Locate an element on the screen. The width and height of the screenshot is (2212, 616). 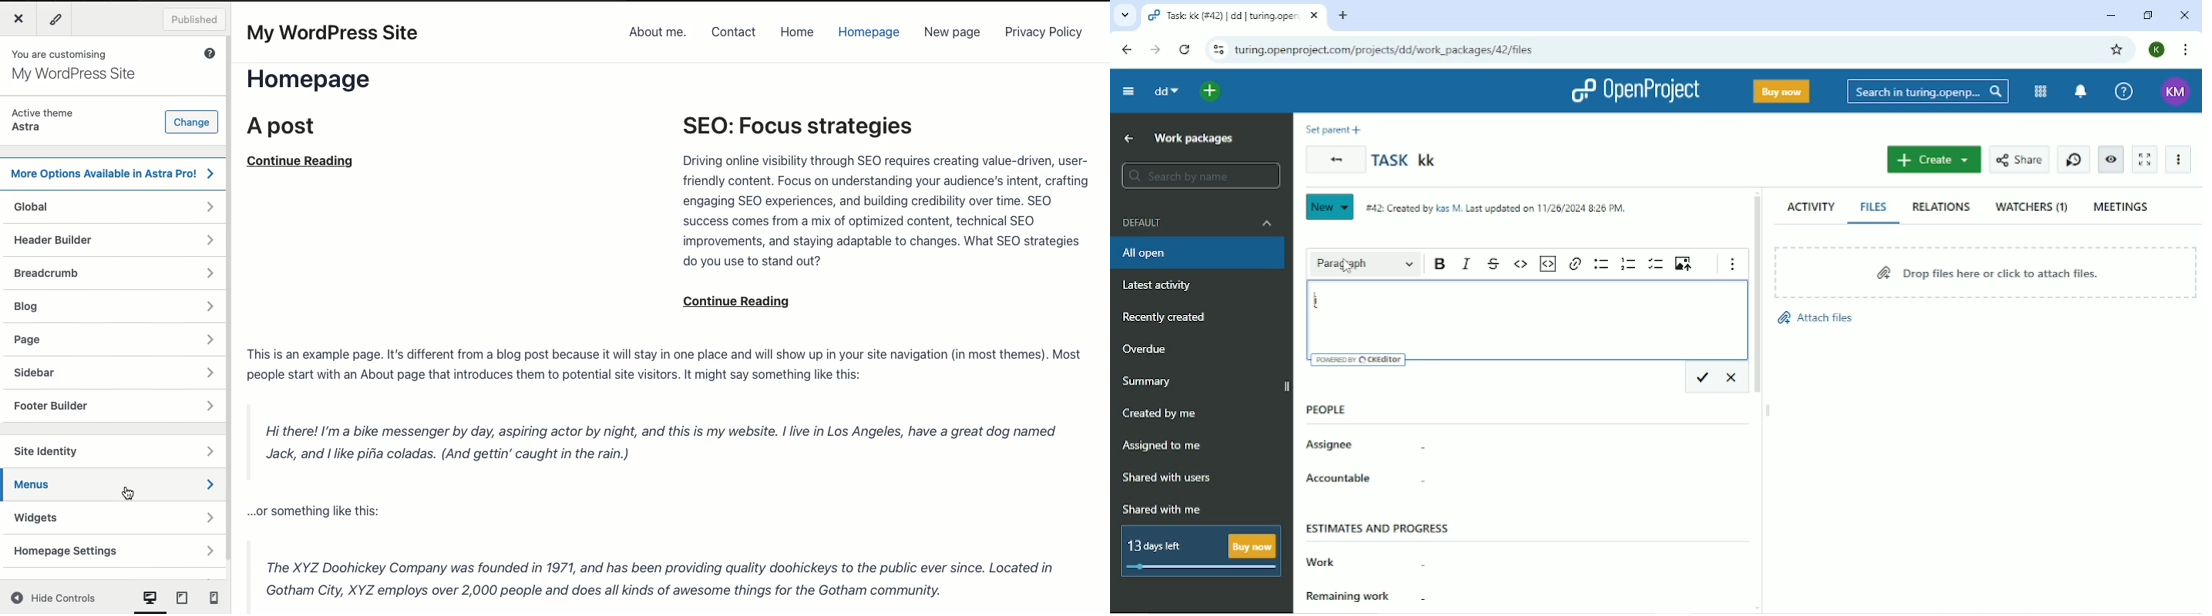
Close is located at coordinates (18, 18).